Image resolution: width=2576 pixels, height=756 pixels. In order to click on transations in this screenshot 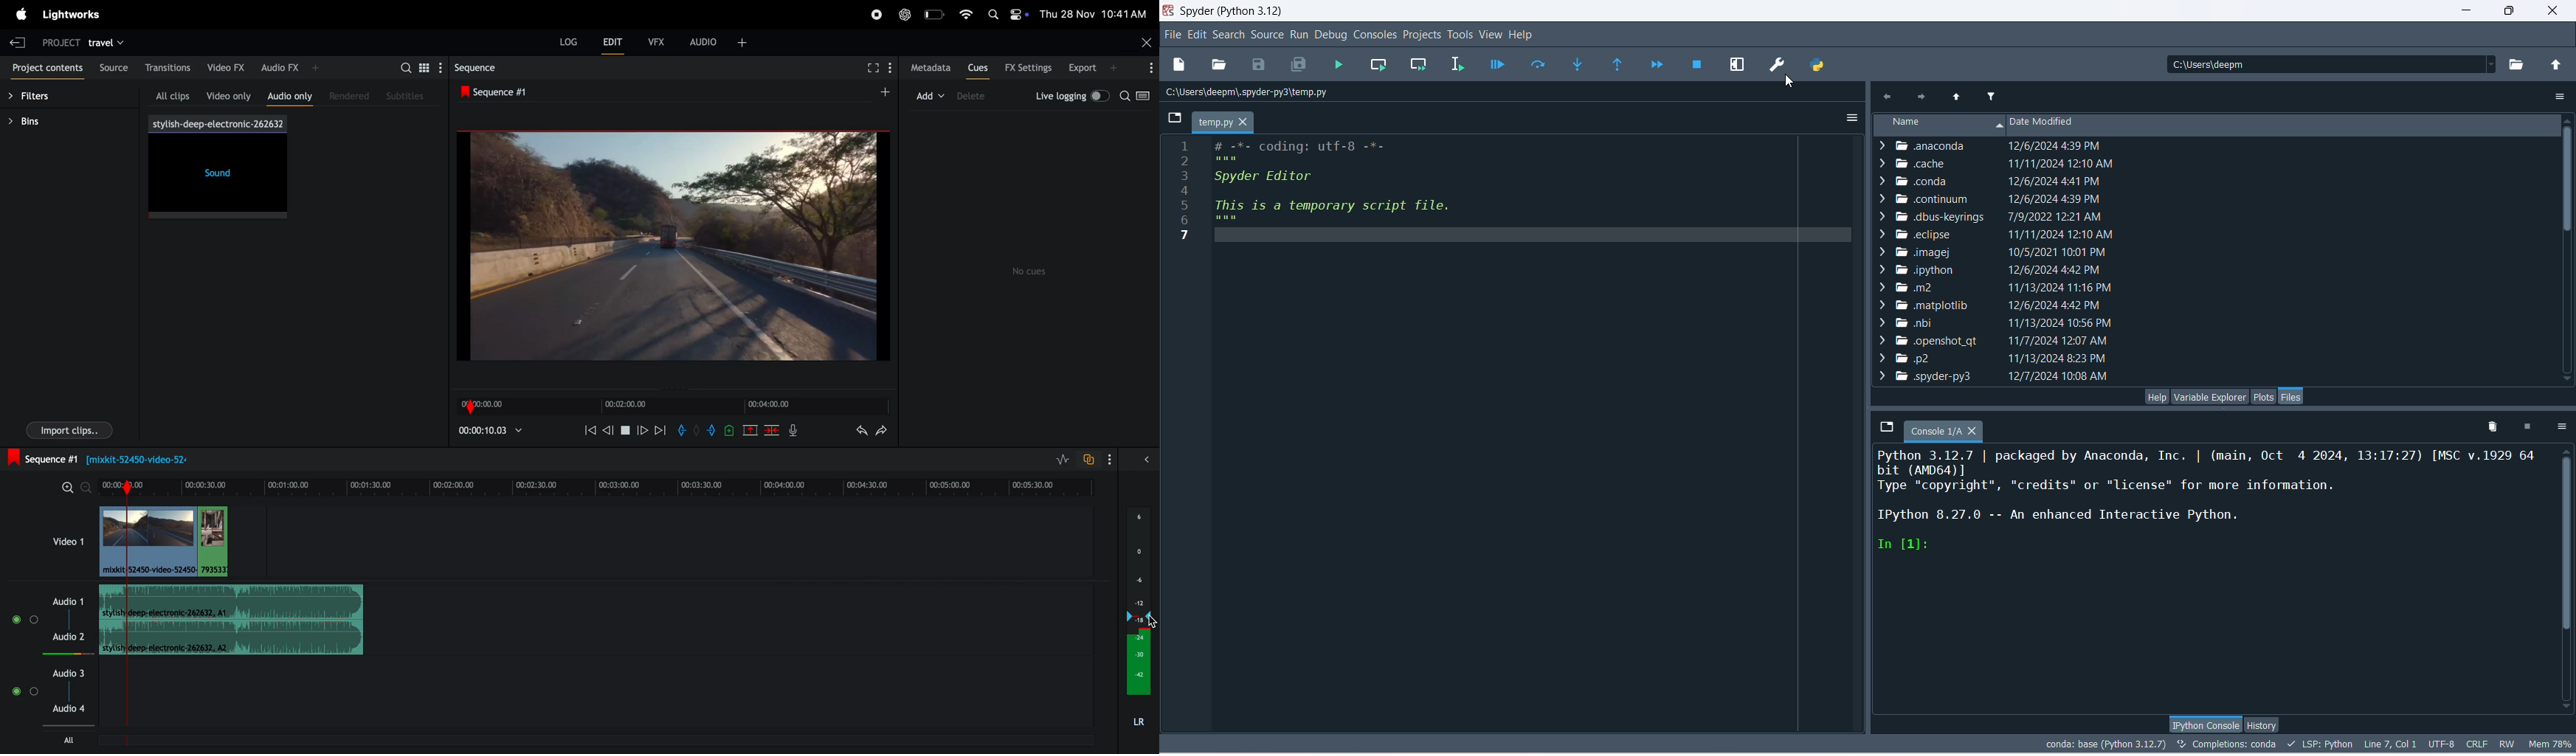, I will do `click(166, 67)`.